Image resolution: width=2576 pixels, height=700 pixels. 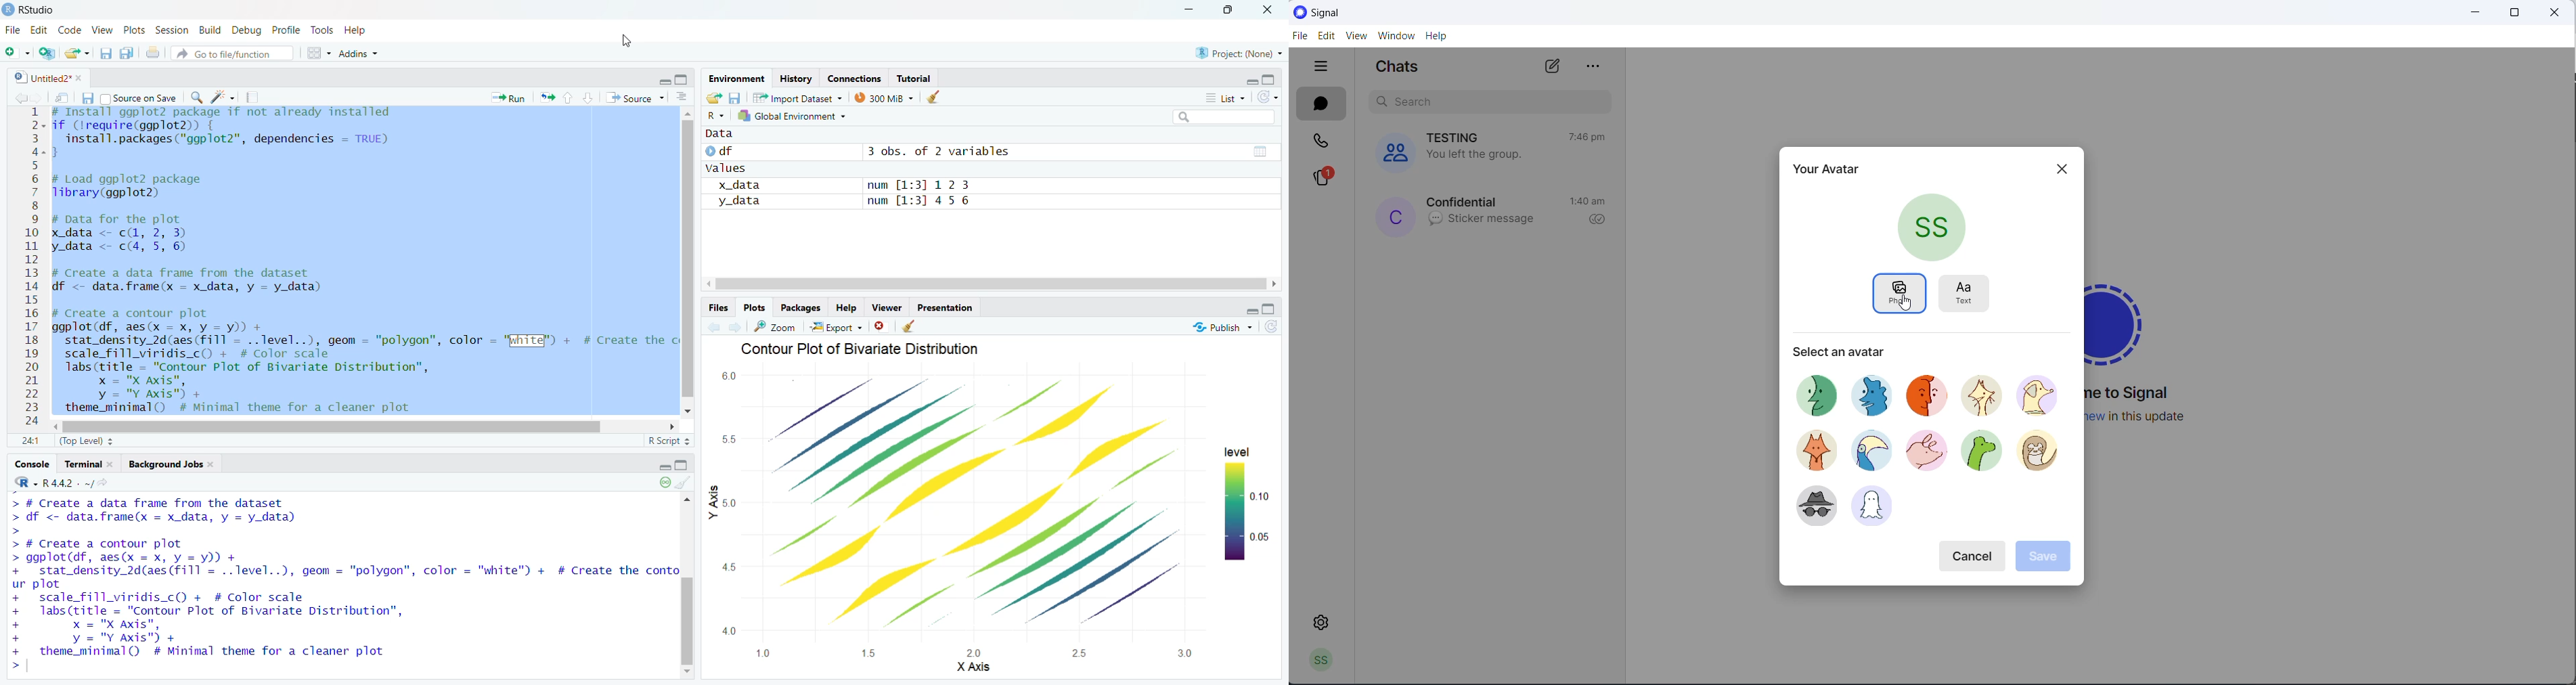 I want to click on Source on Save, so click(x=138, y=99).